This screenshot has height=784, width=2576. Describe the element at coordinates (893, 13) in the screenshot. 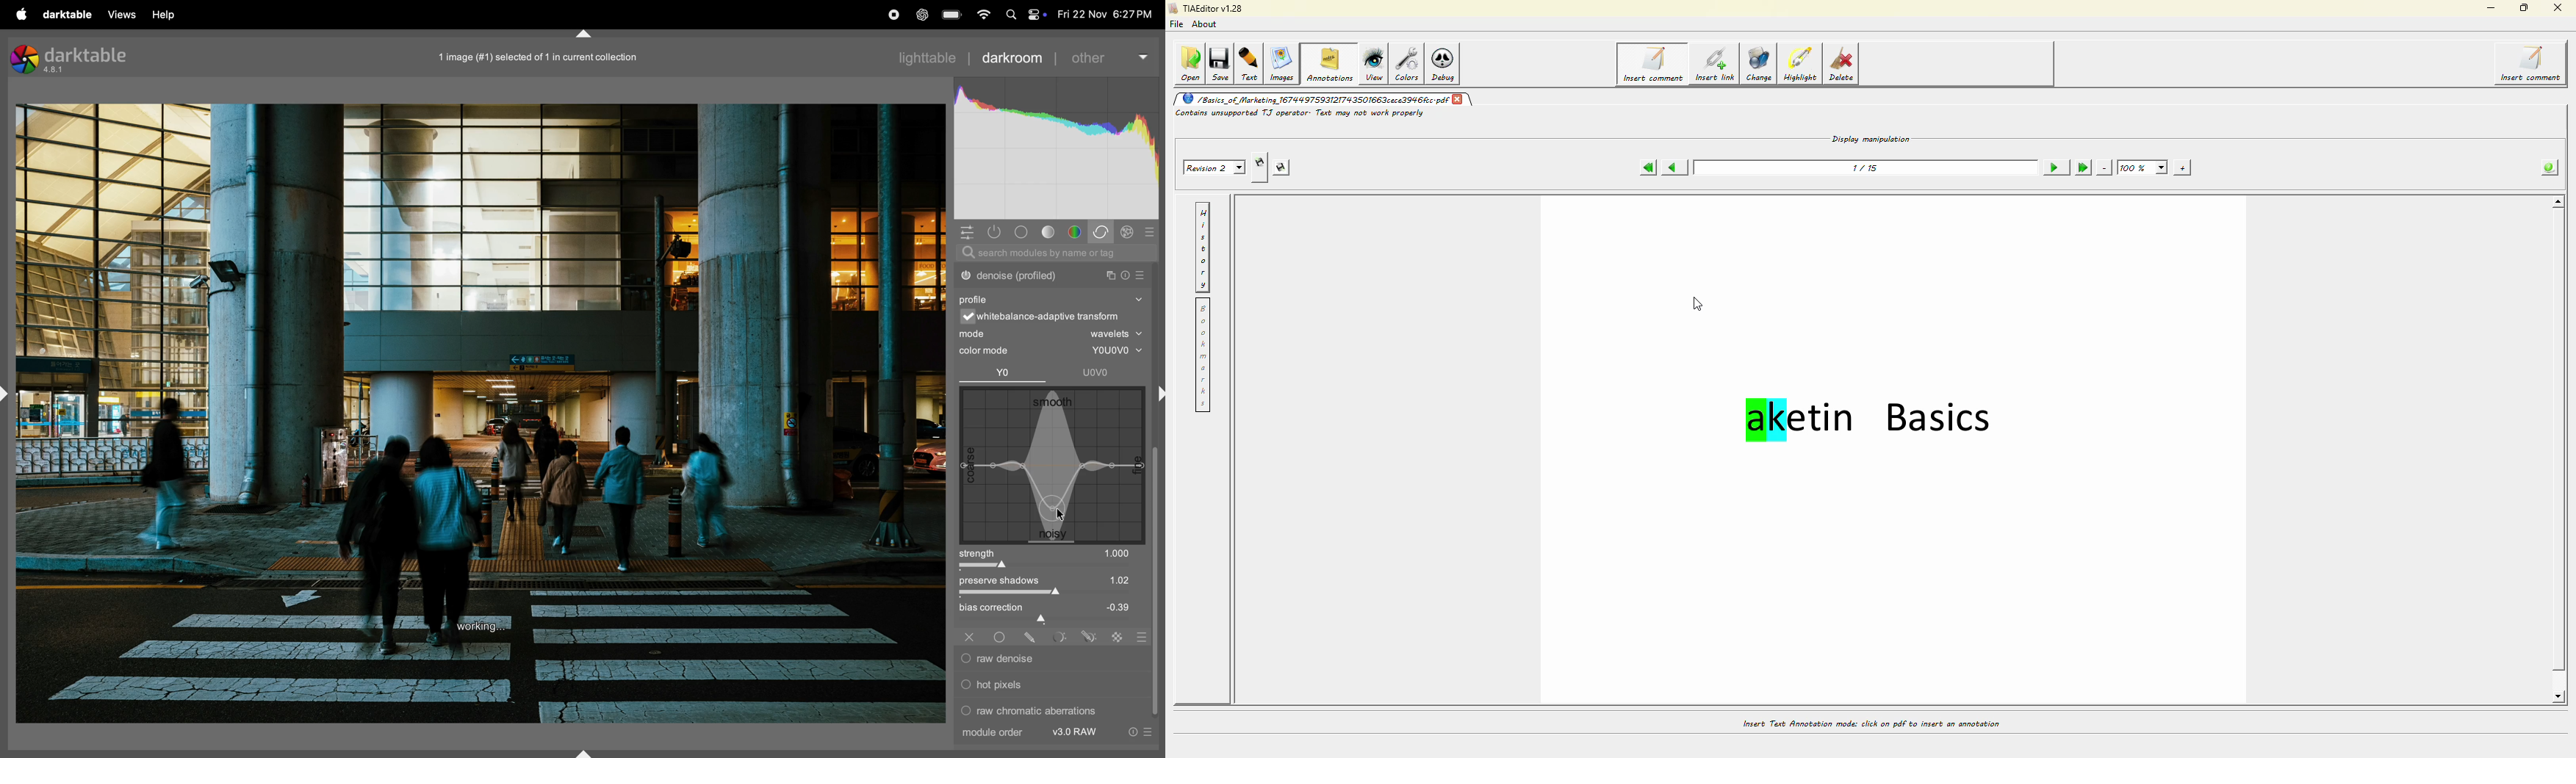

I see `record` at that location.